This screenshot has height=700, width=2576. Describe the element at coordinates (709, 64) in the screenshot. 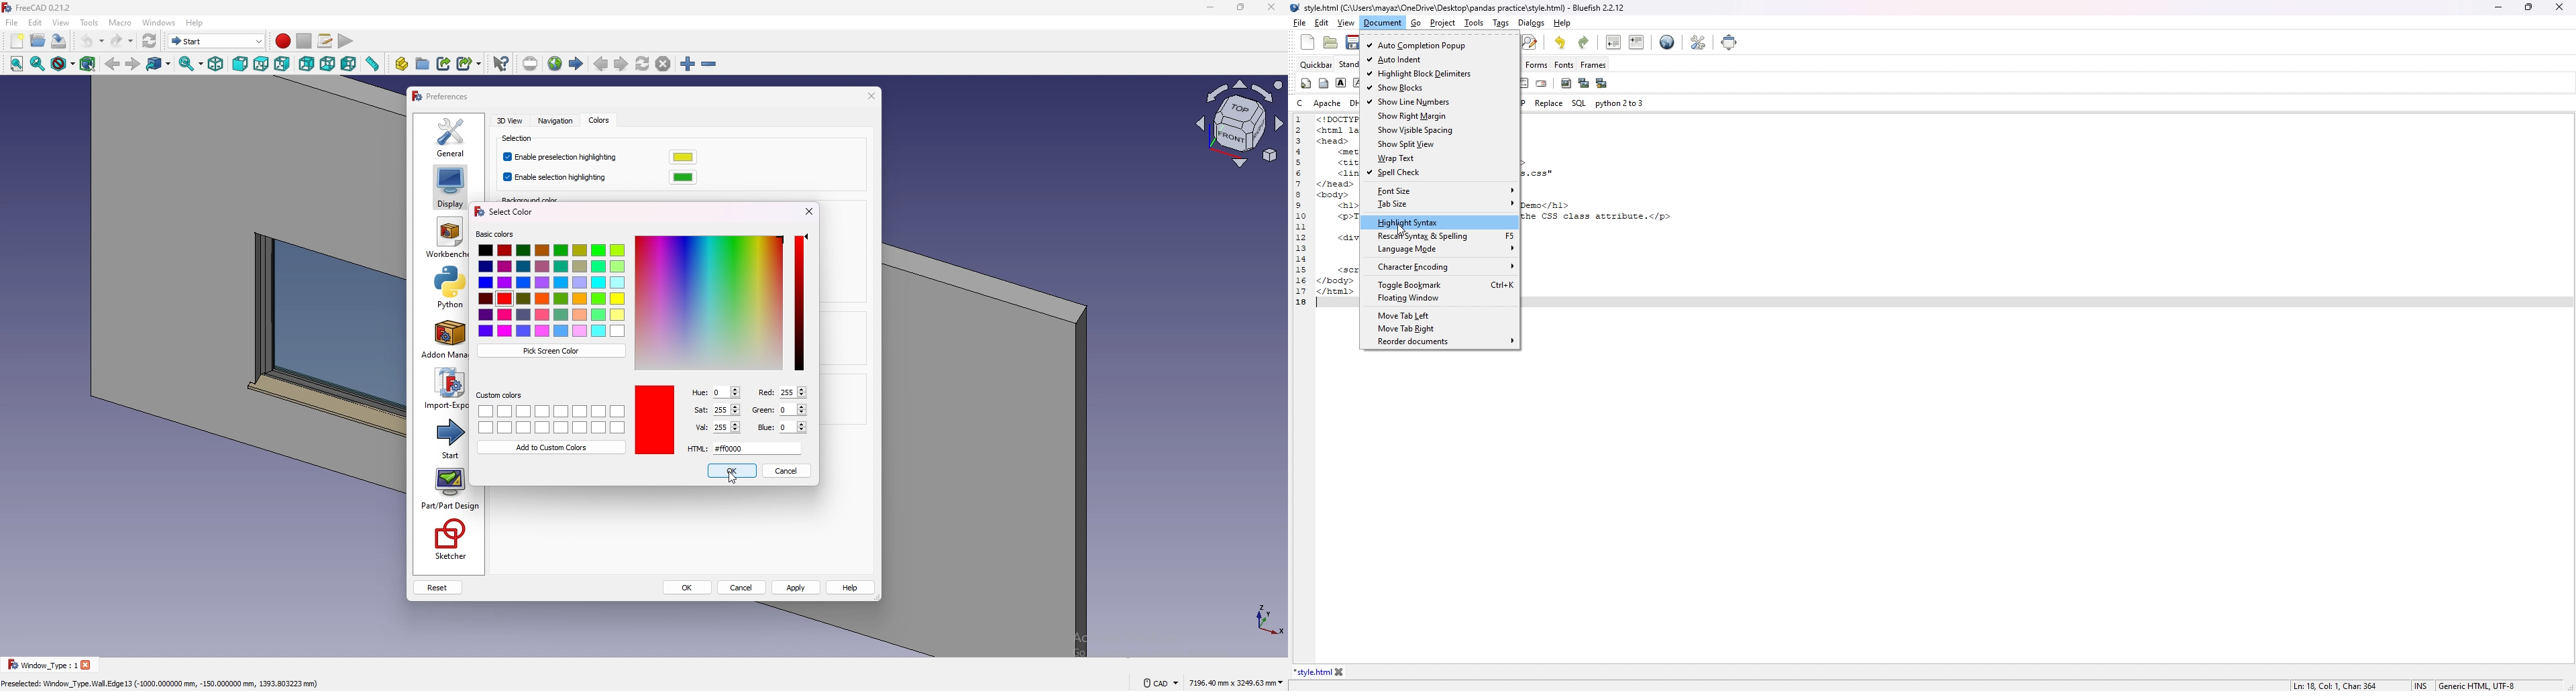

I see `zoom out` at that location.